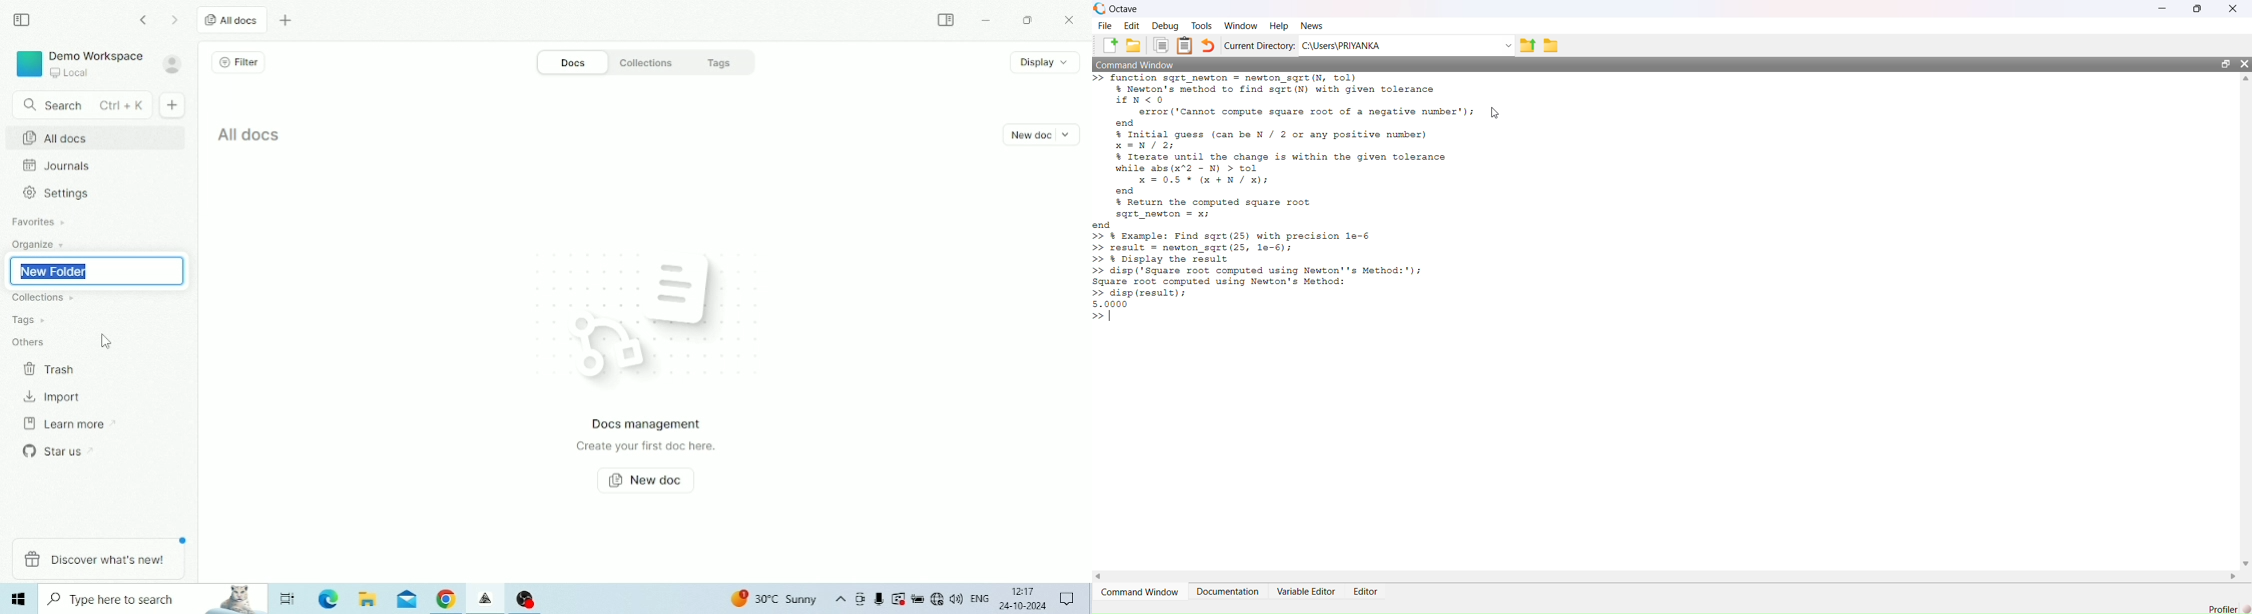 The height and width of the screenshot is (616, 2268). What do you see at coordinates (146, 20) in the screenshot?
I see `Go back` at bounding box center [146, 20].